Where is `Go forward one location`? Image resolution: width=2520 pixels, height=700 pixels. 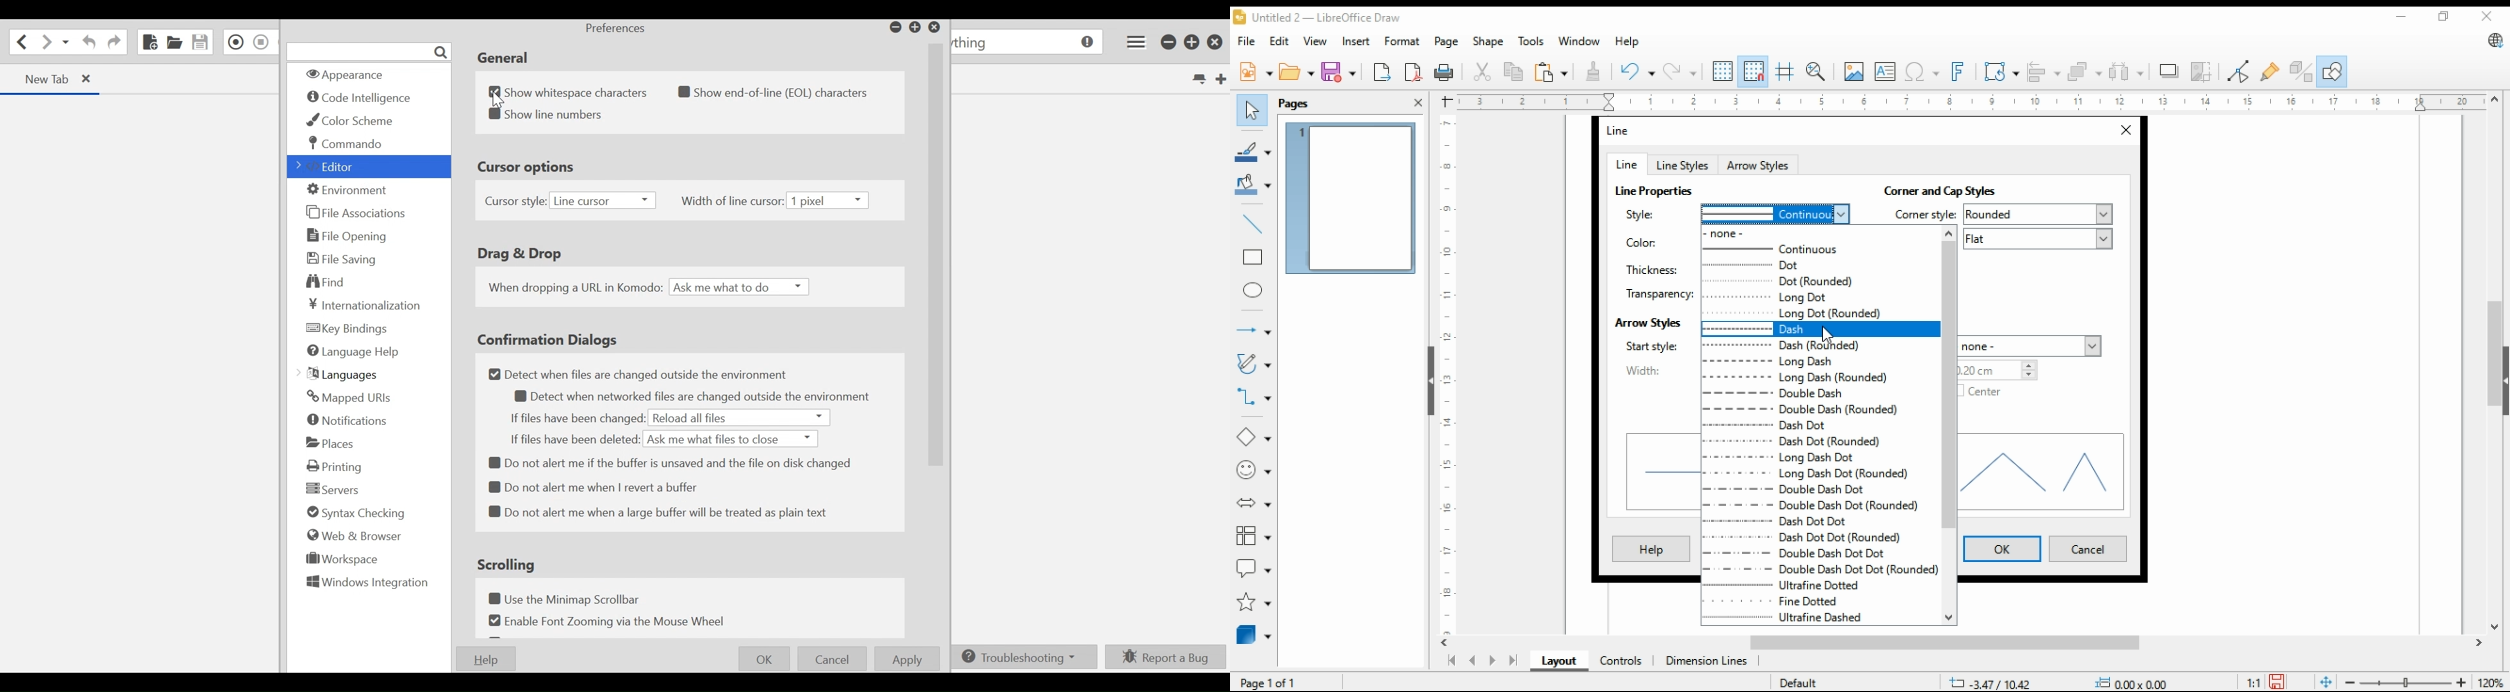
Go forward one location is located at coordinates (44, 43).